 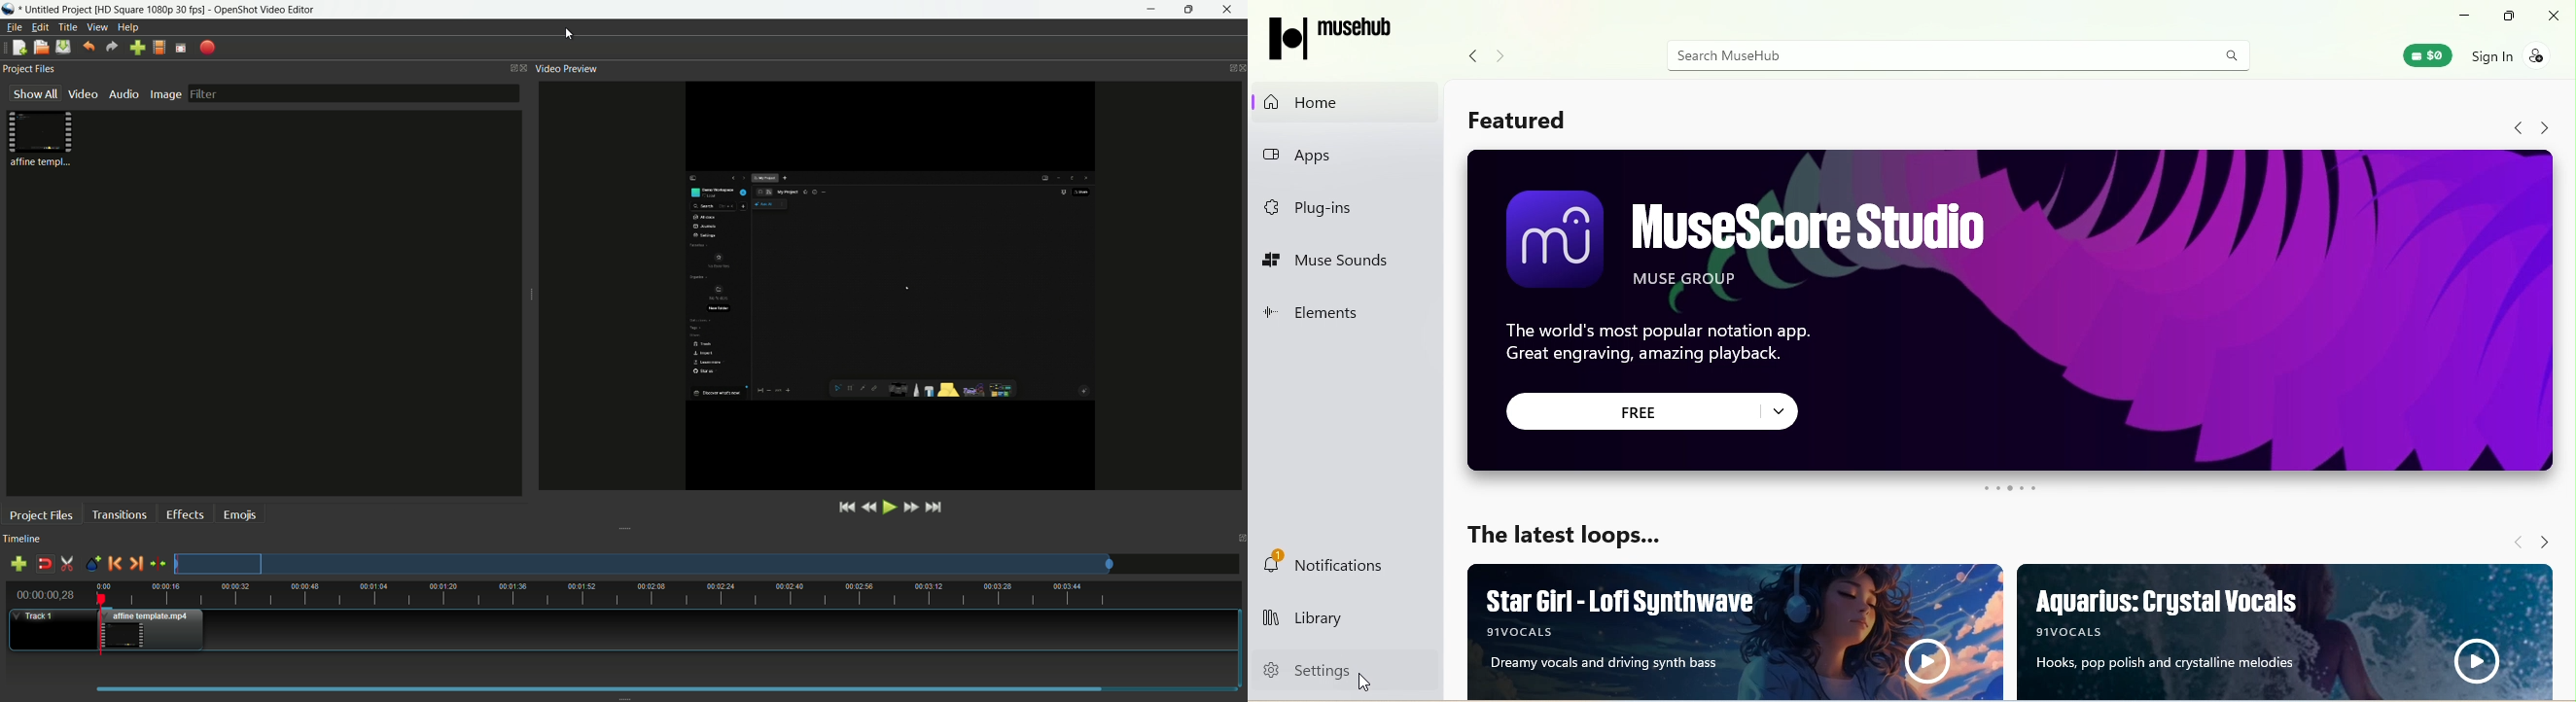 I want to click on minimize, so click(x=2457, y=14).